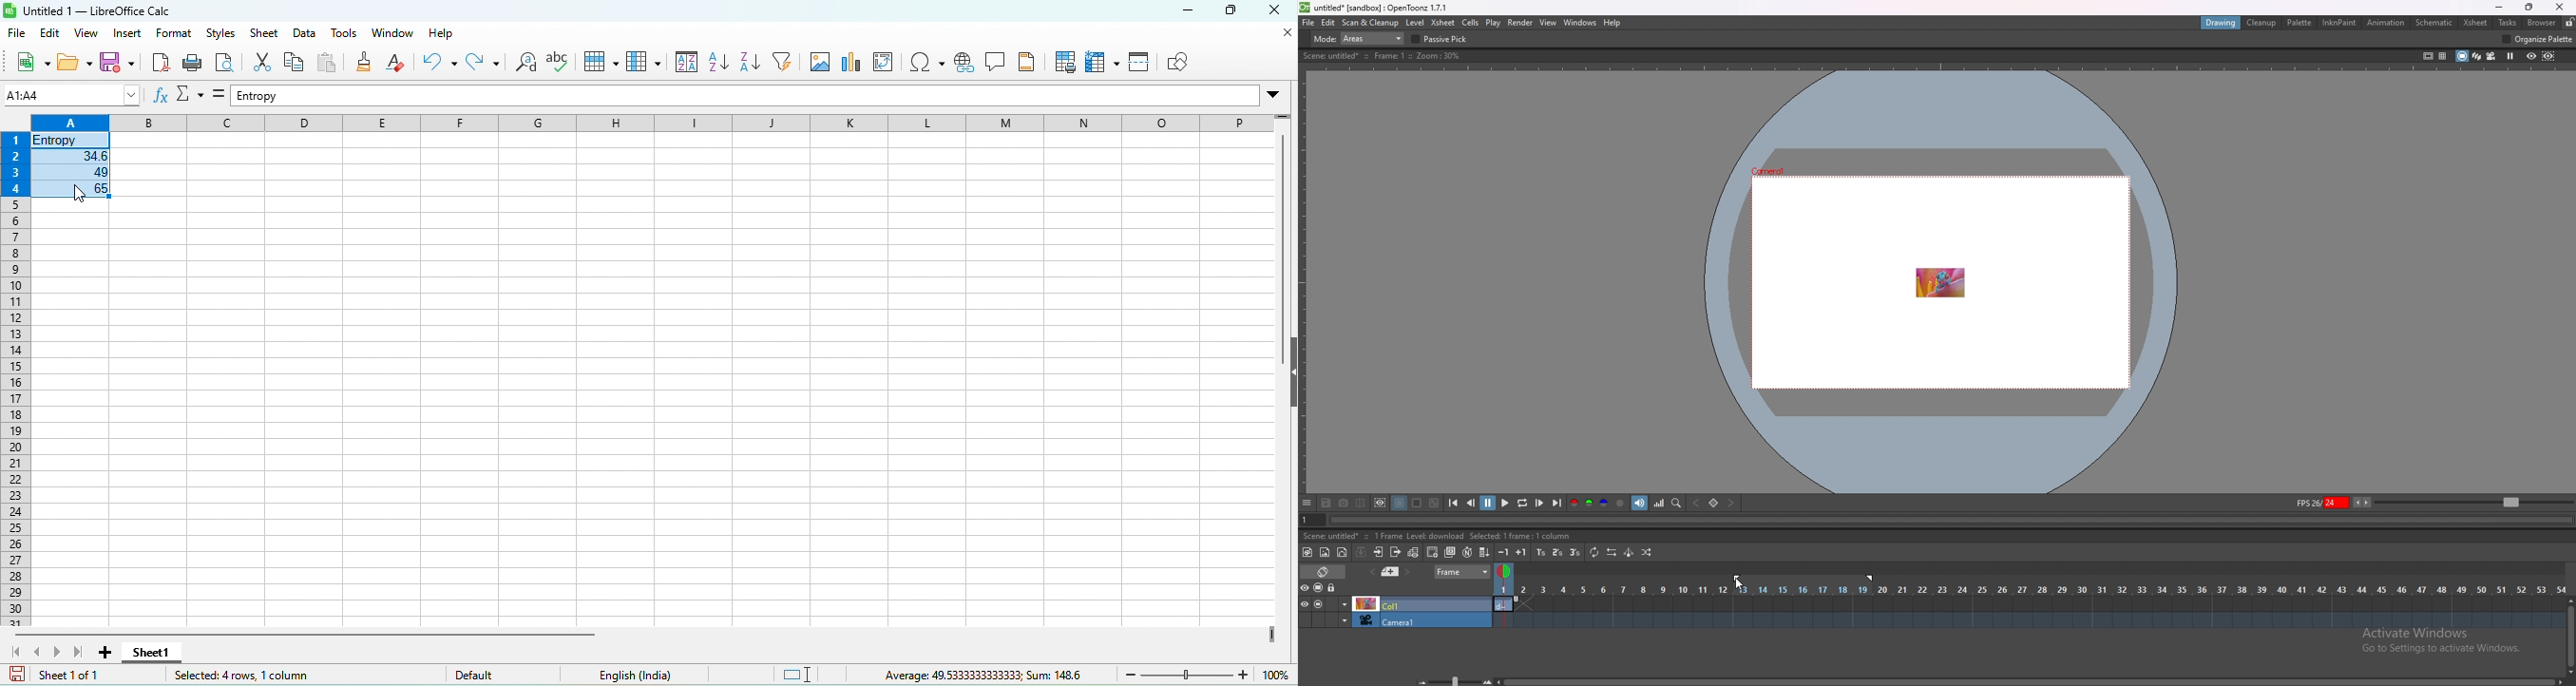 This screenshot has width=2576, height=700. What do you see at coordinates (1596, 553) in the screenshot?
I see `repeat` at bounding box center [1596, 553].